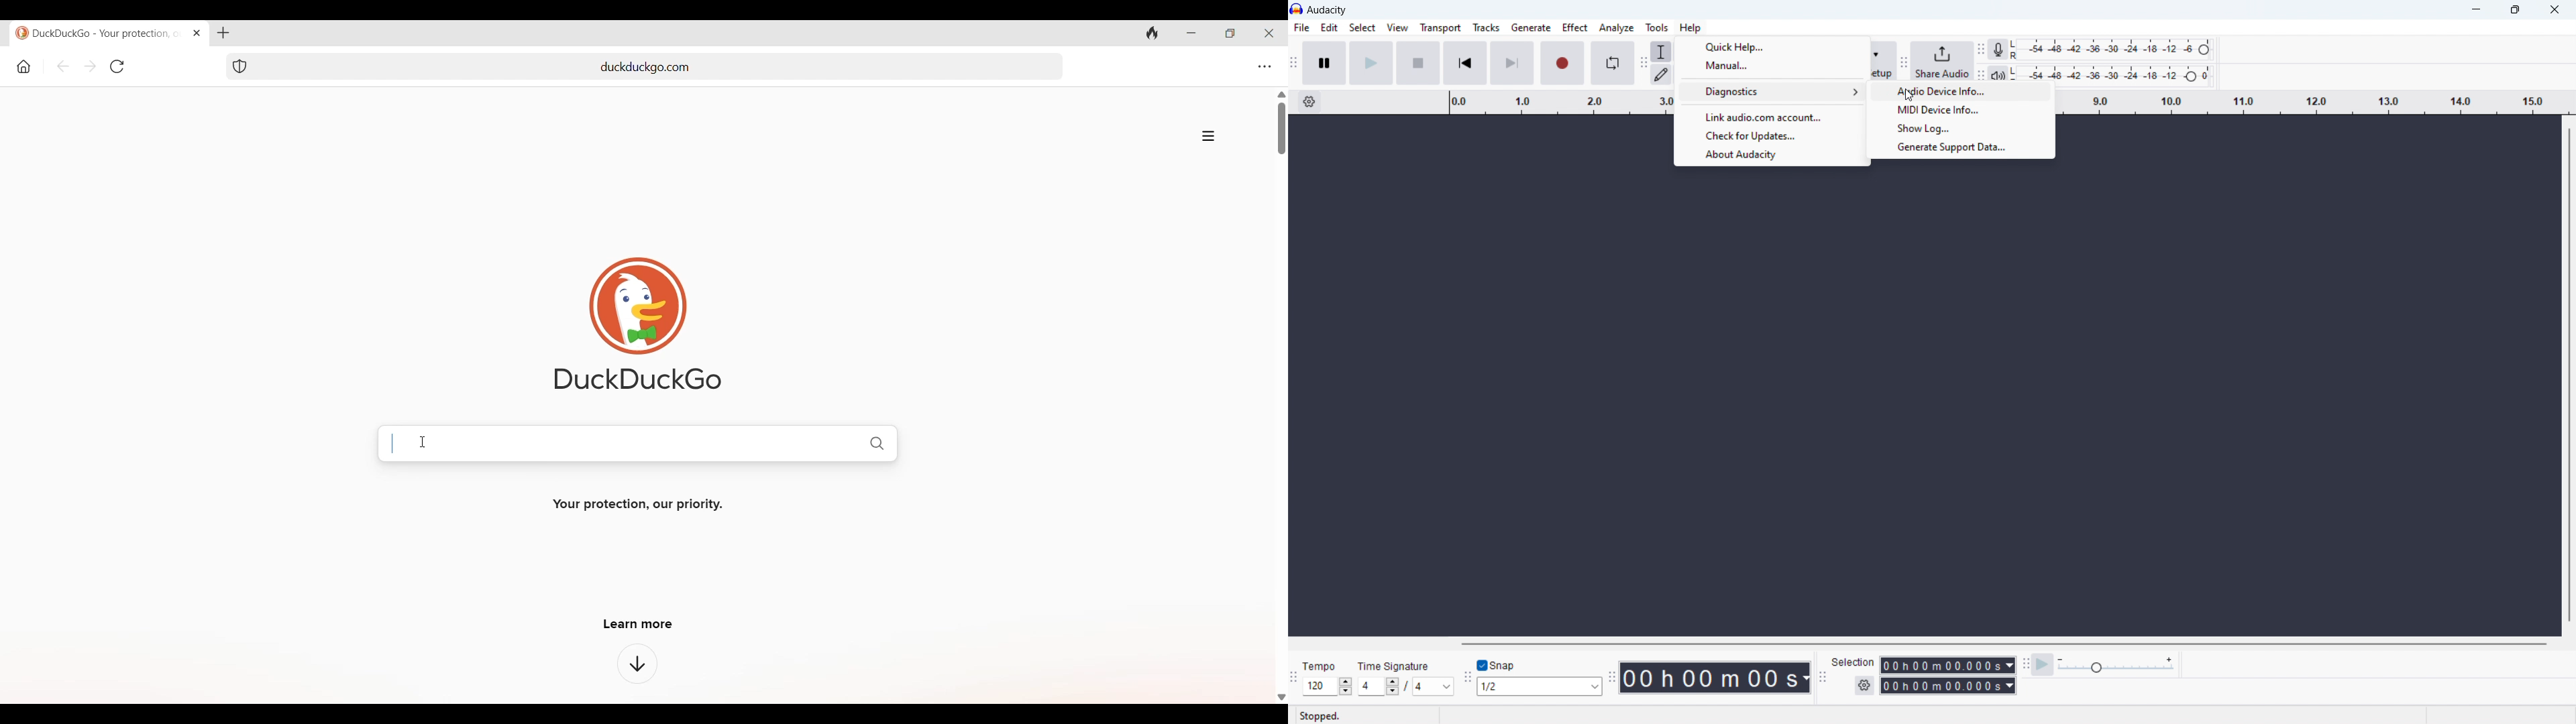 The width and height of the screenshot is (2576, 728). What do you see at coordinates (1612, 678) in the screenshot?
I see `time toolbar` at bounding box center [1612, 678].